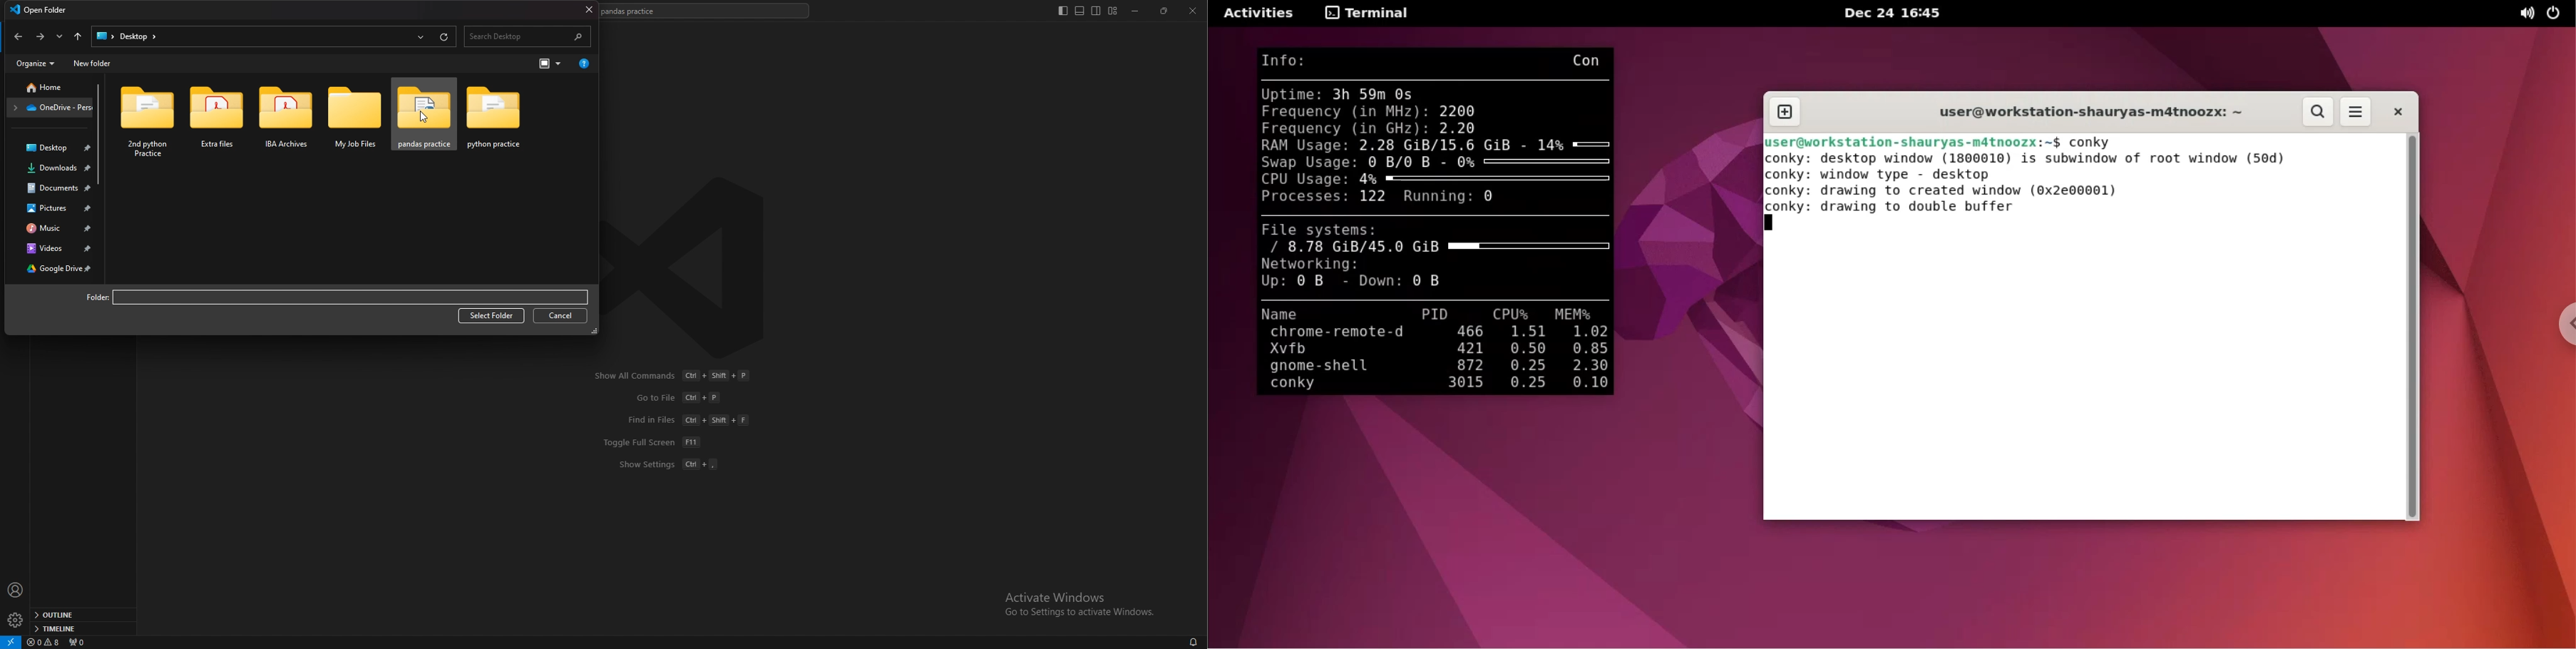 The height and width of the screenshot is (672, 2576). I want to click on Show All Commands Ct + Shift + P
GotoFile Cl +P
Find in Files (Ct + Shit + F
Toggle Full Screen [FT
Show Settings (Cl +,, so click(674, 428).